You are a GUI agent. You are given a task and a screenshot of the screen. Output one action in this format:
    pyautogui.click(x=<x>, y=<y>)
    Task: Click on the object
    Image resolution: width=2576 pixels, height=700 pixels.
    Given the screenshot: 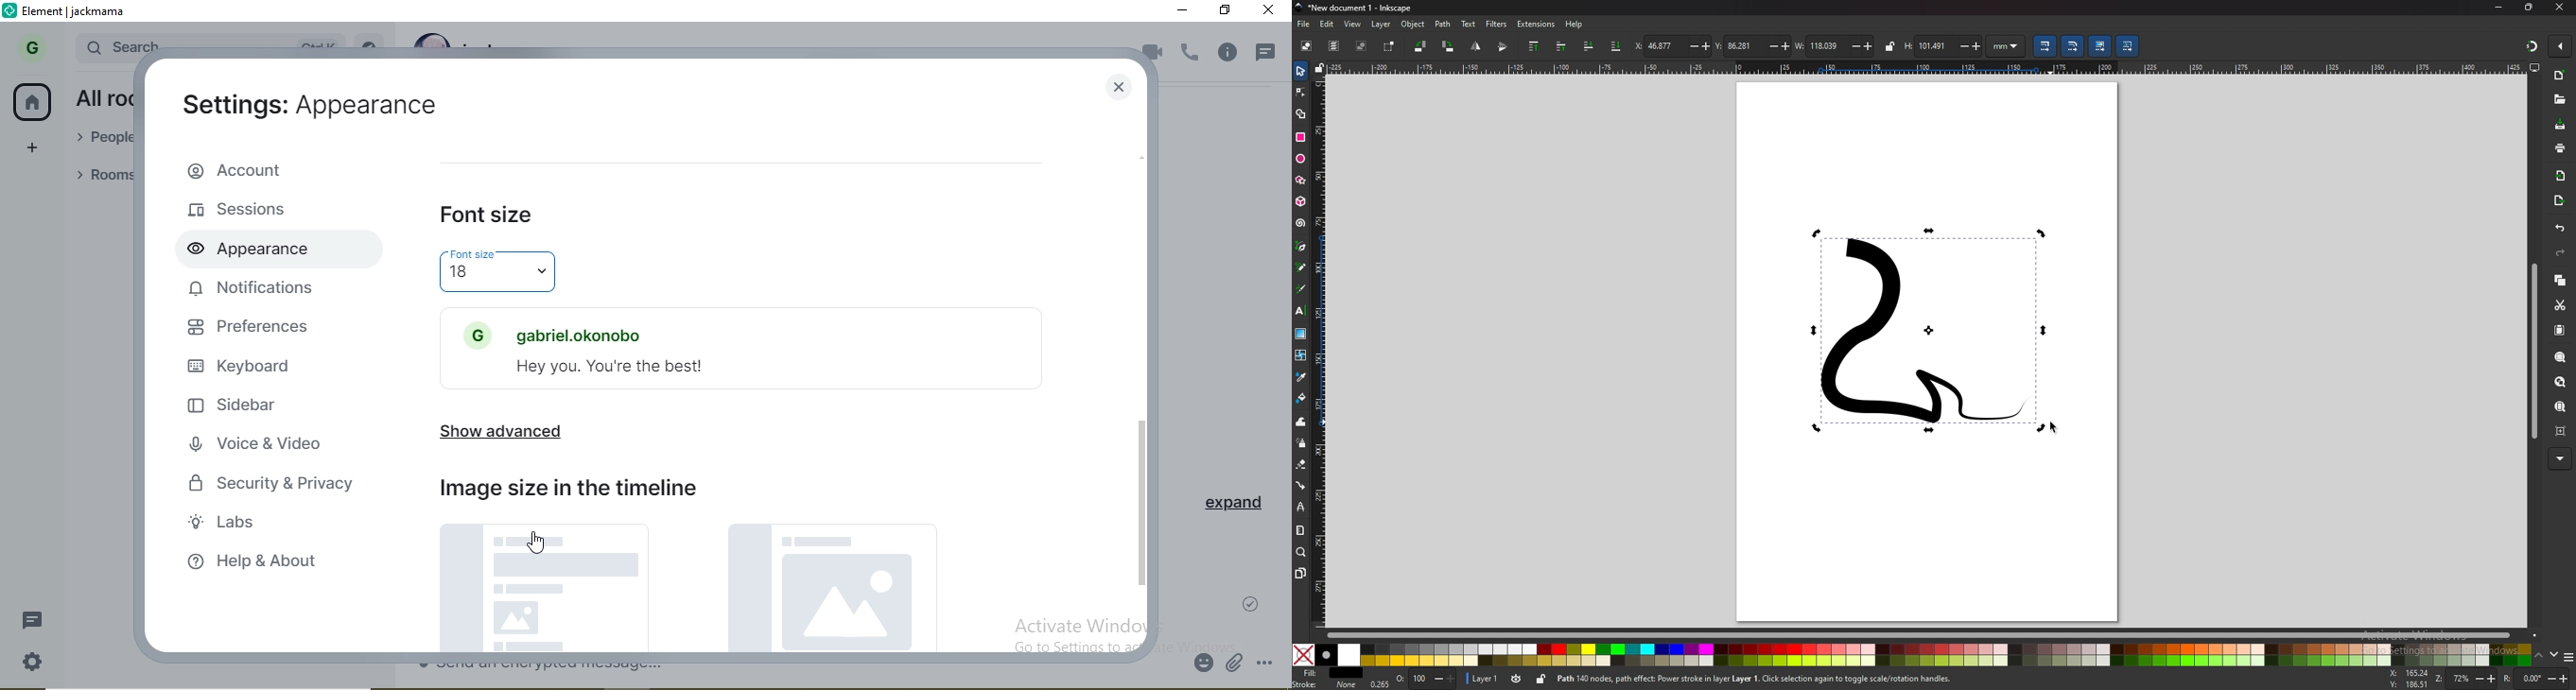 What is the action you would take?
    pyautogui.click(x=1414, y=24)
    